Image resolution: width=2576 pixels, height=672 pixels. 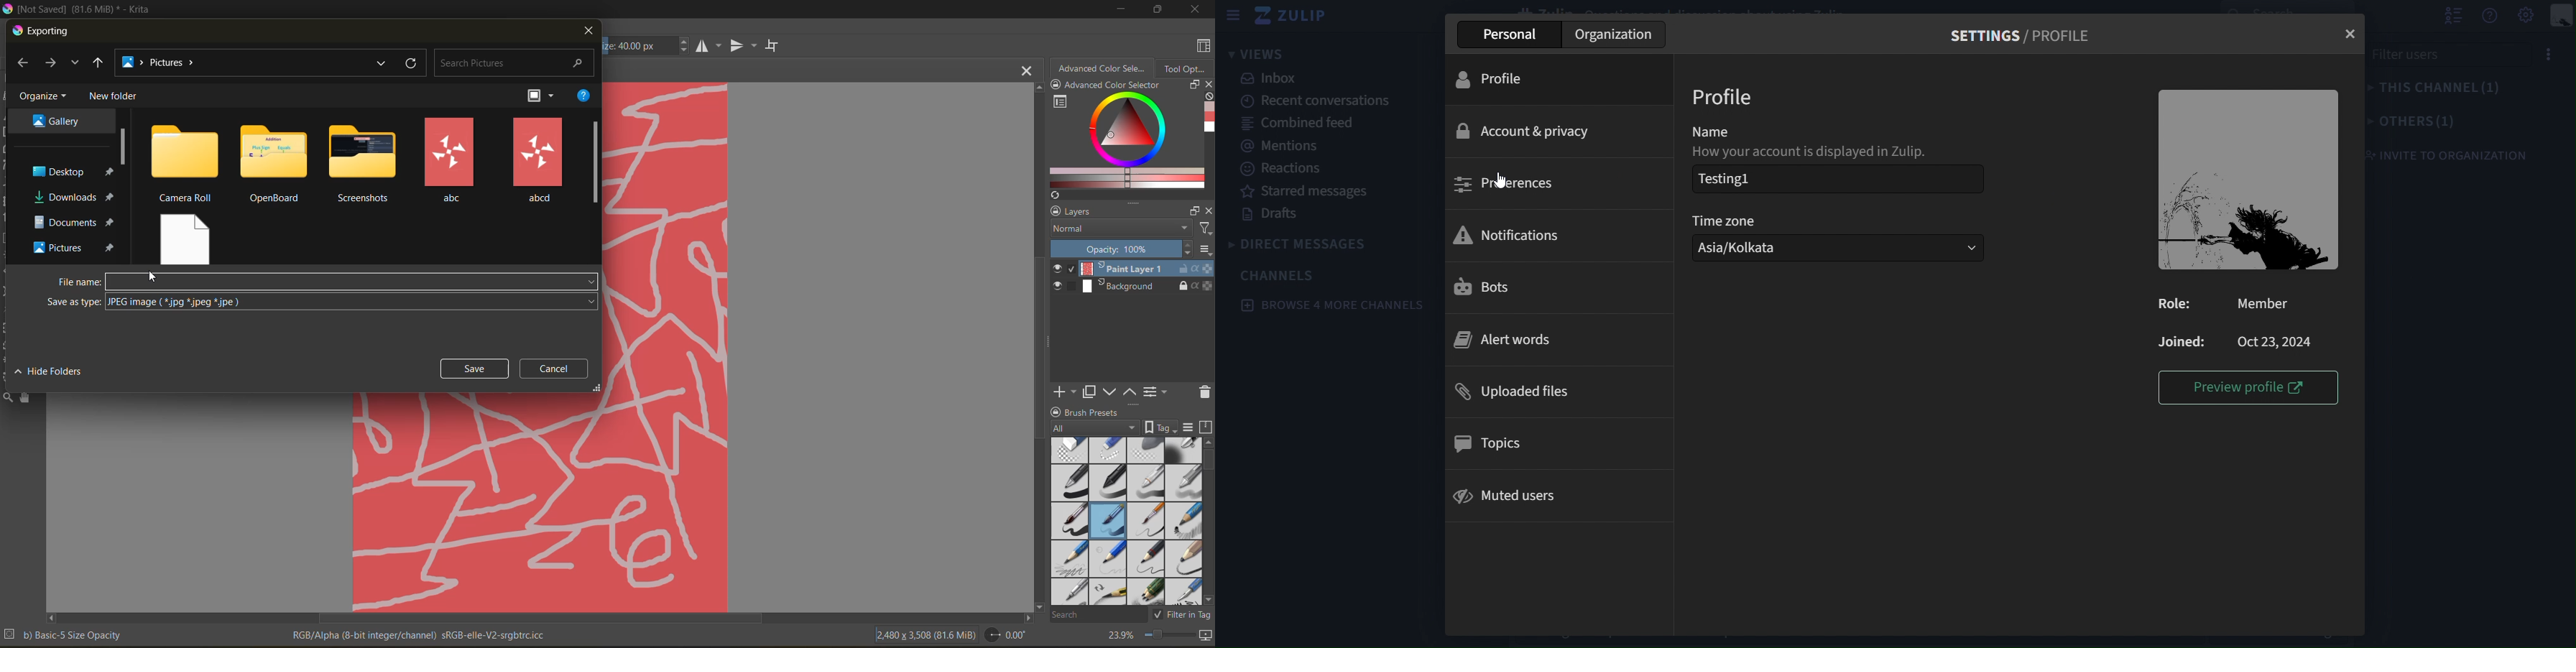 I want to click on layer, so click(x=1132, y=270).